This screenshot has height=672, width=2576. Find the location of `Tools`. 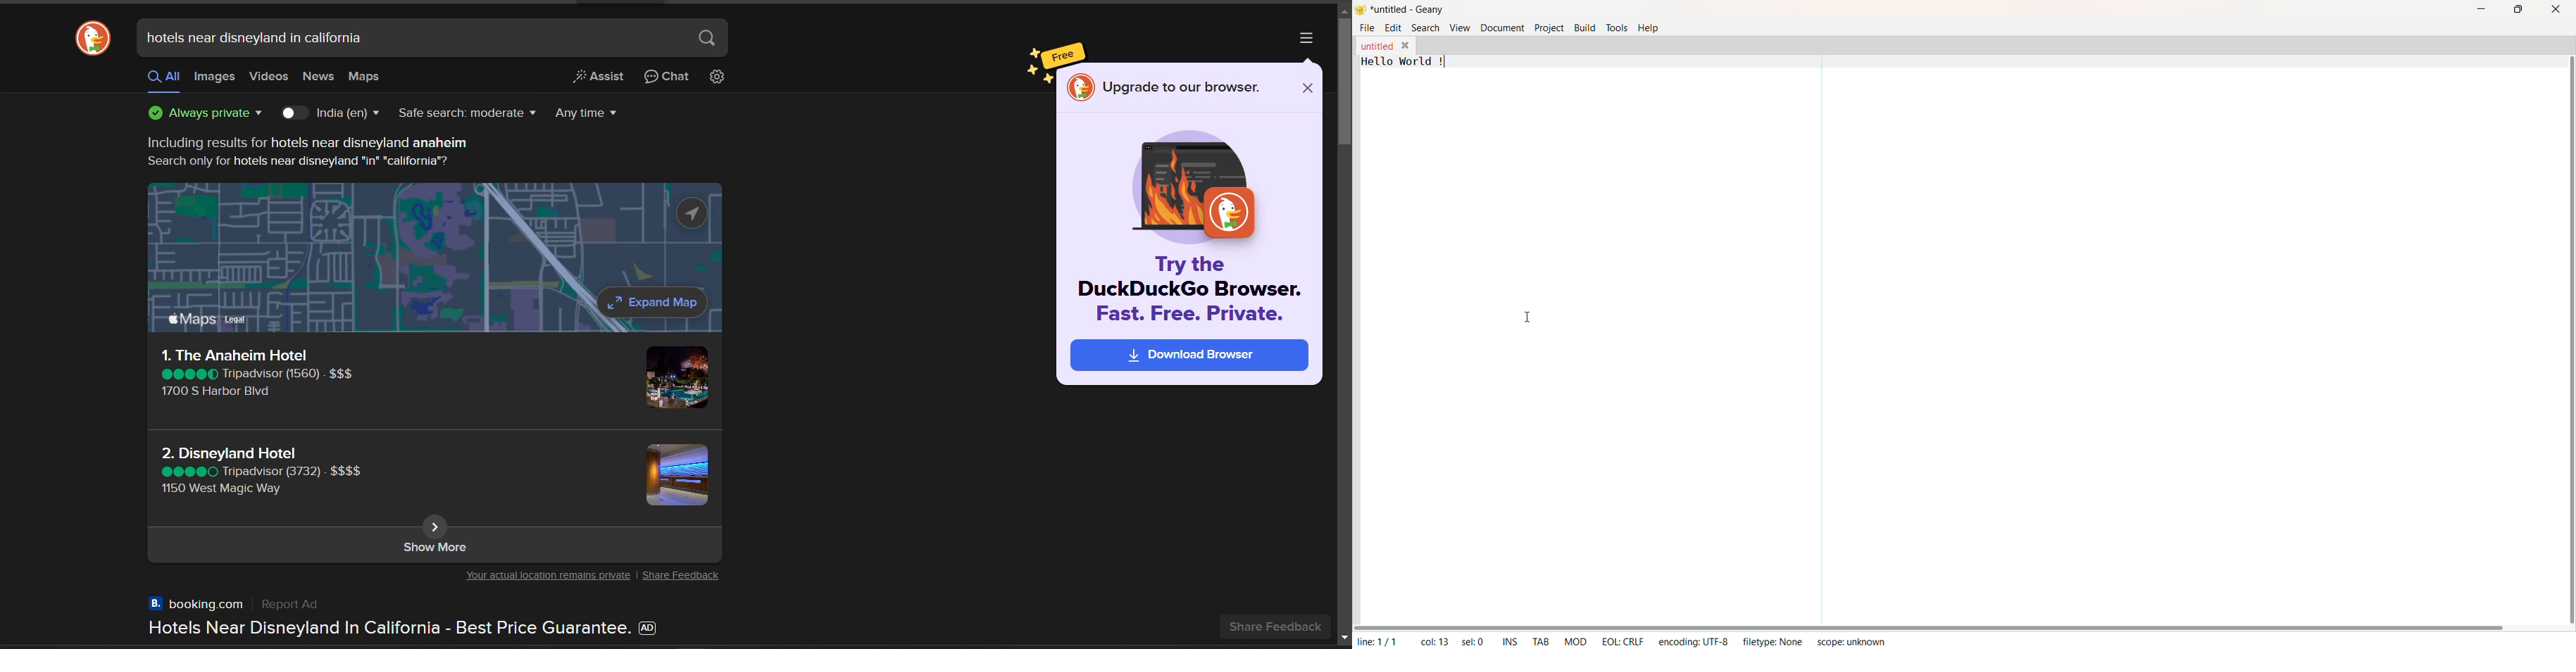

Tools is located at coordinates (1617, 27).